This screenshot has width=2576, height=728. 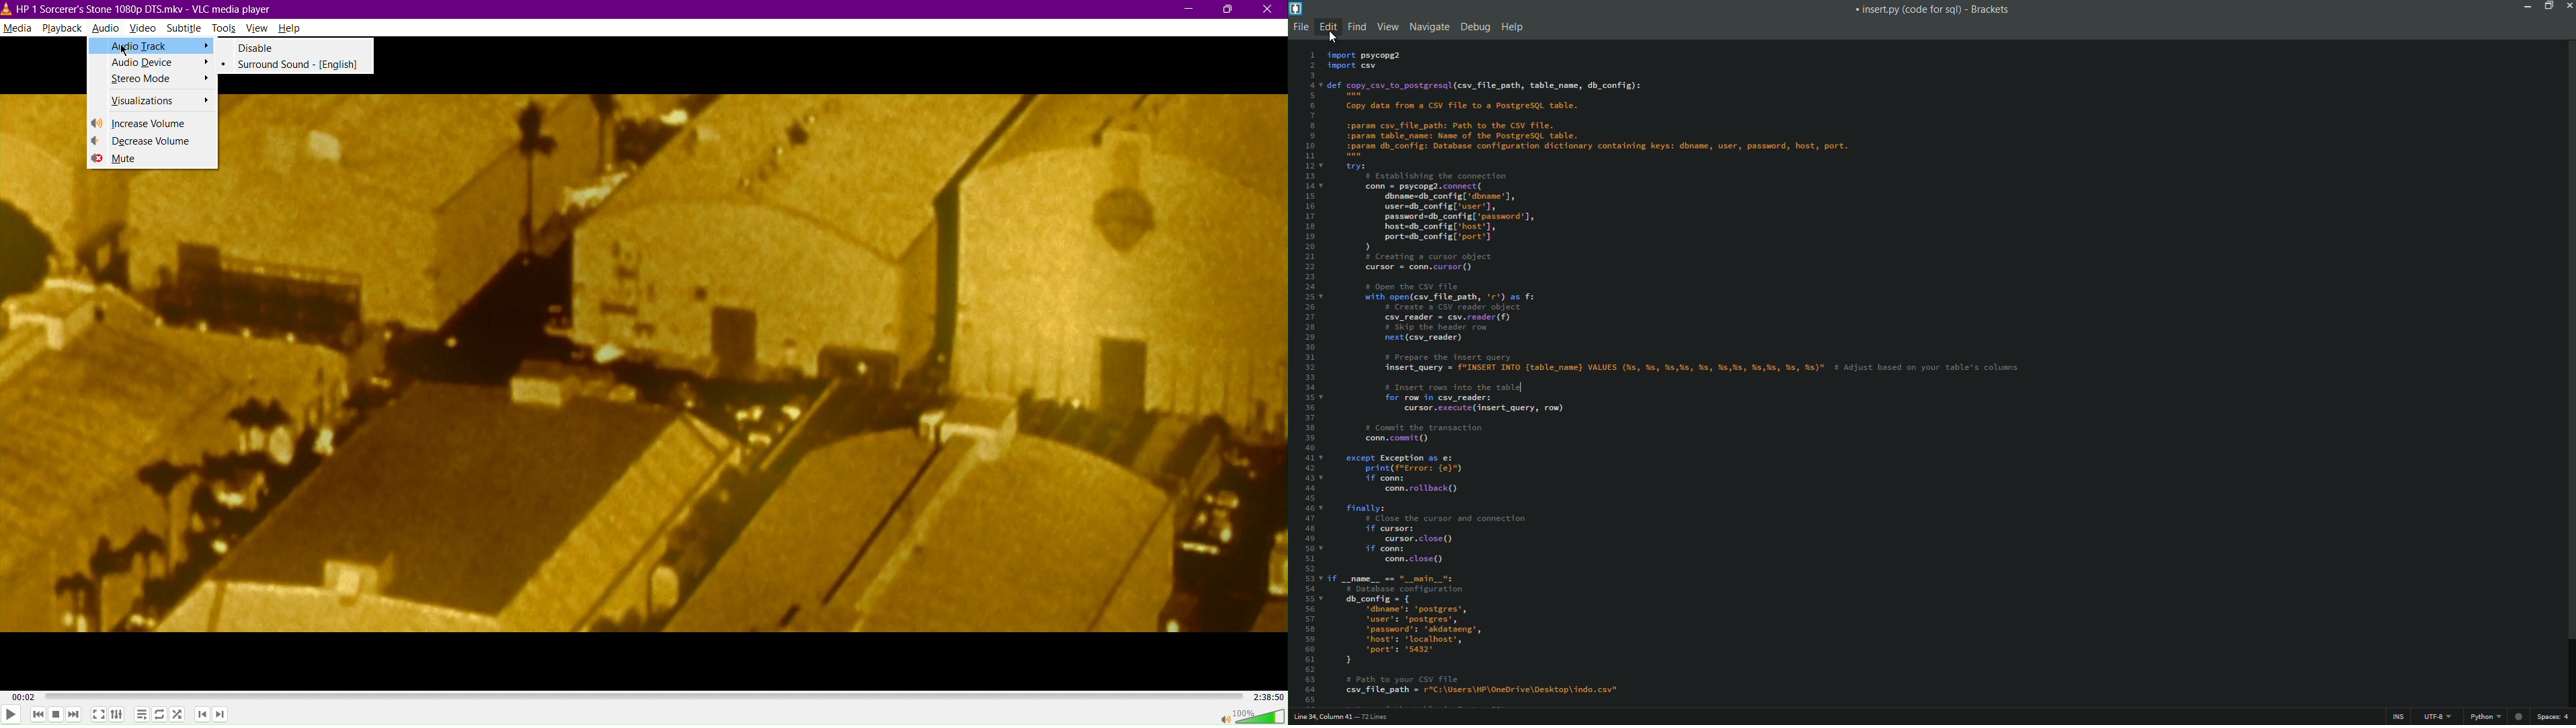 I want to click on web, so click(x=2521, y=715).